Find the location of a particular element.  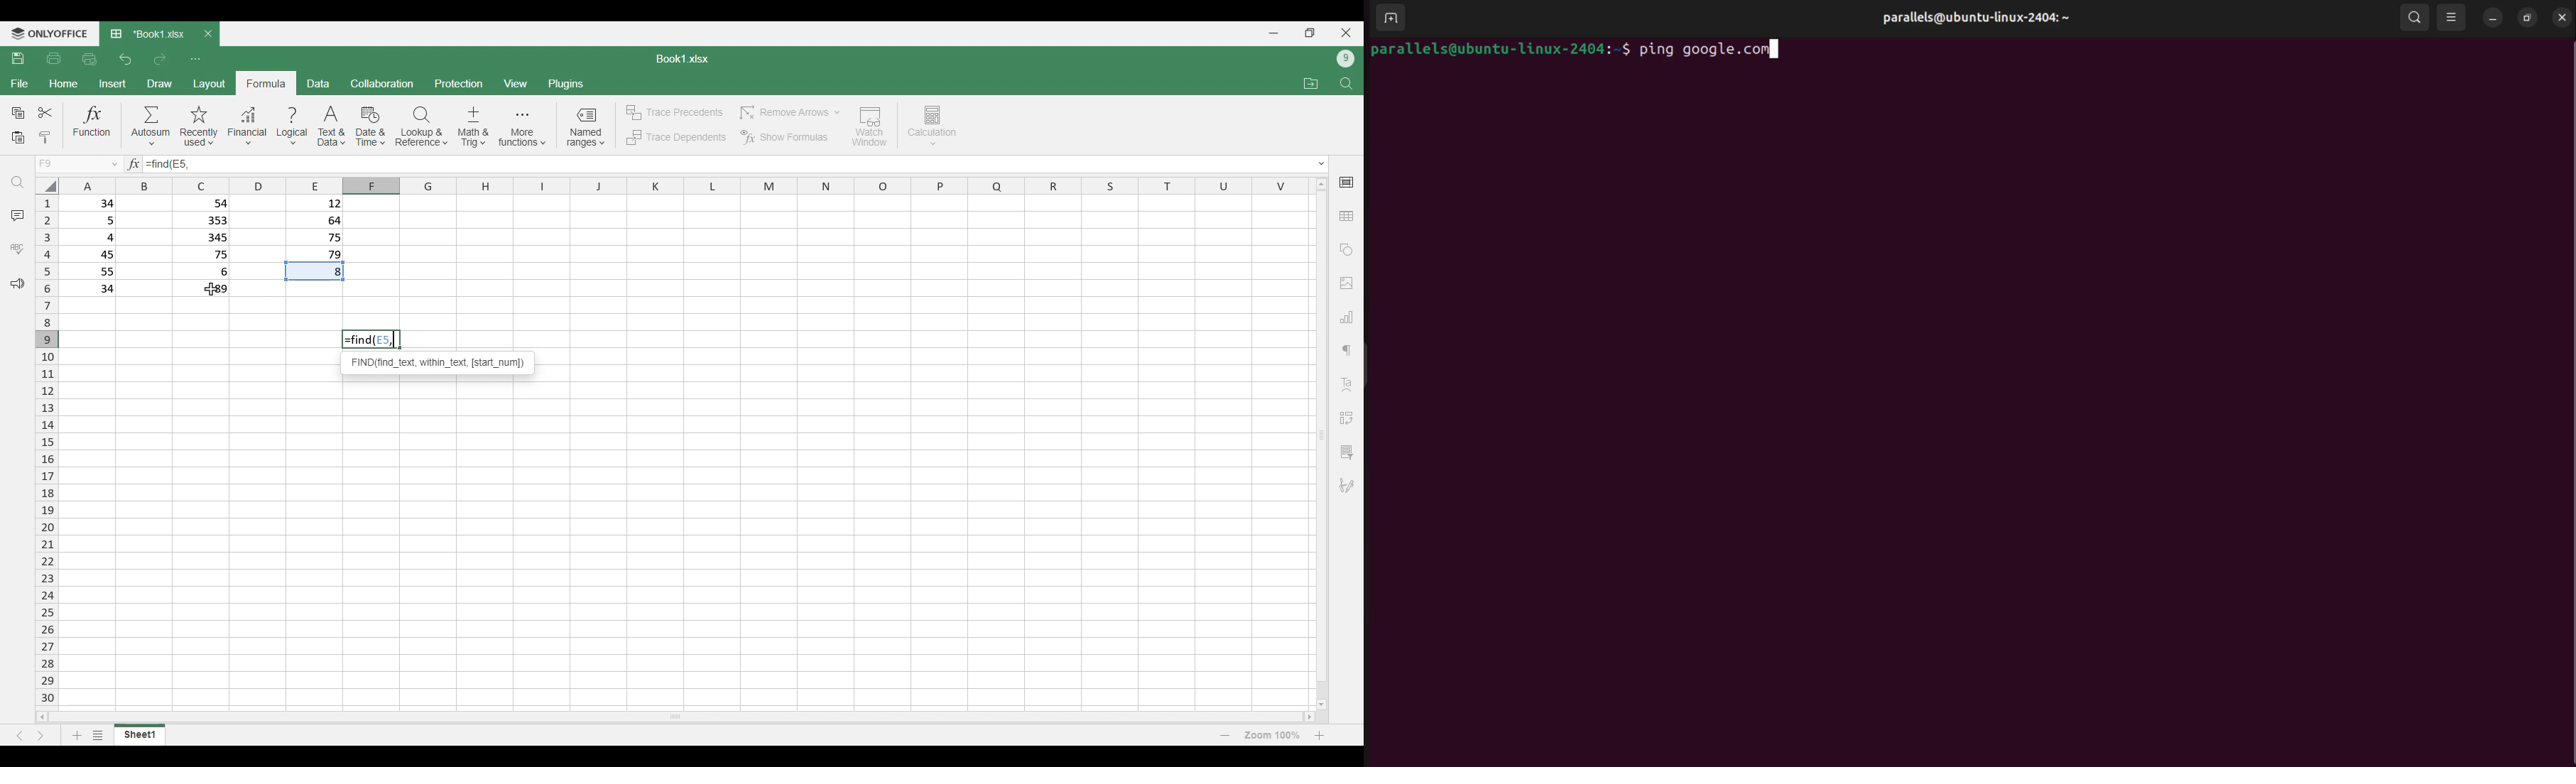

Function typed in is located at coordinates (156, 164).